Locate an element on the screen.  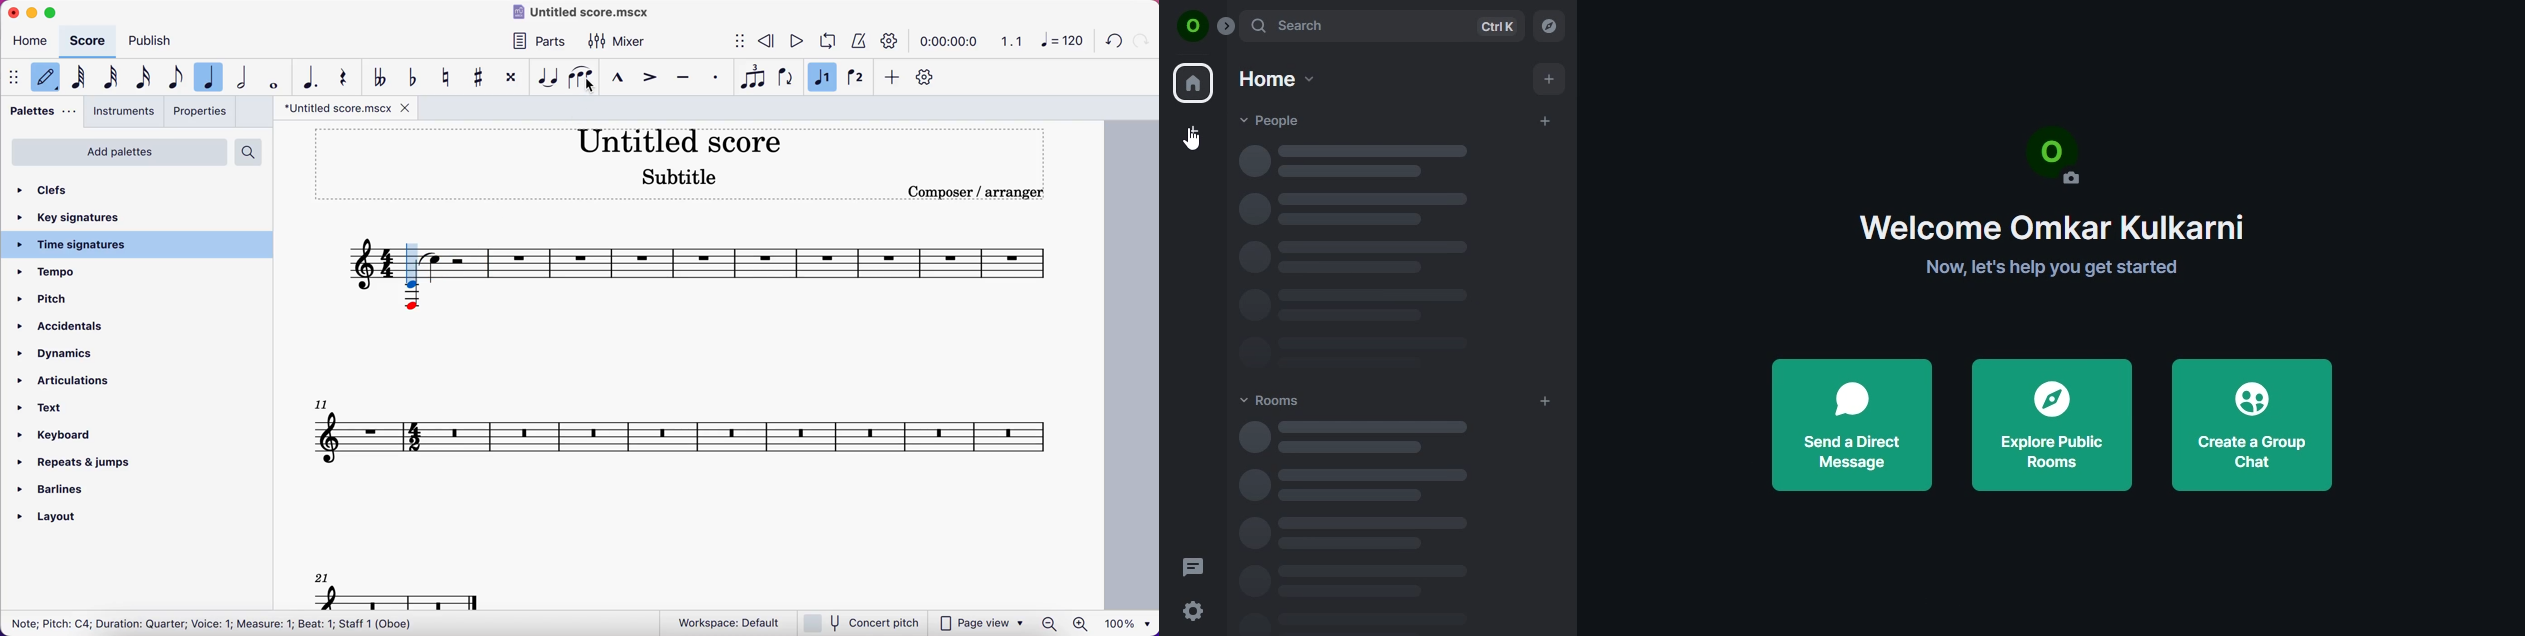
quick settings is located at coordinates (1193, 611).